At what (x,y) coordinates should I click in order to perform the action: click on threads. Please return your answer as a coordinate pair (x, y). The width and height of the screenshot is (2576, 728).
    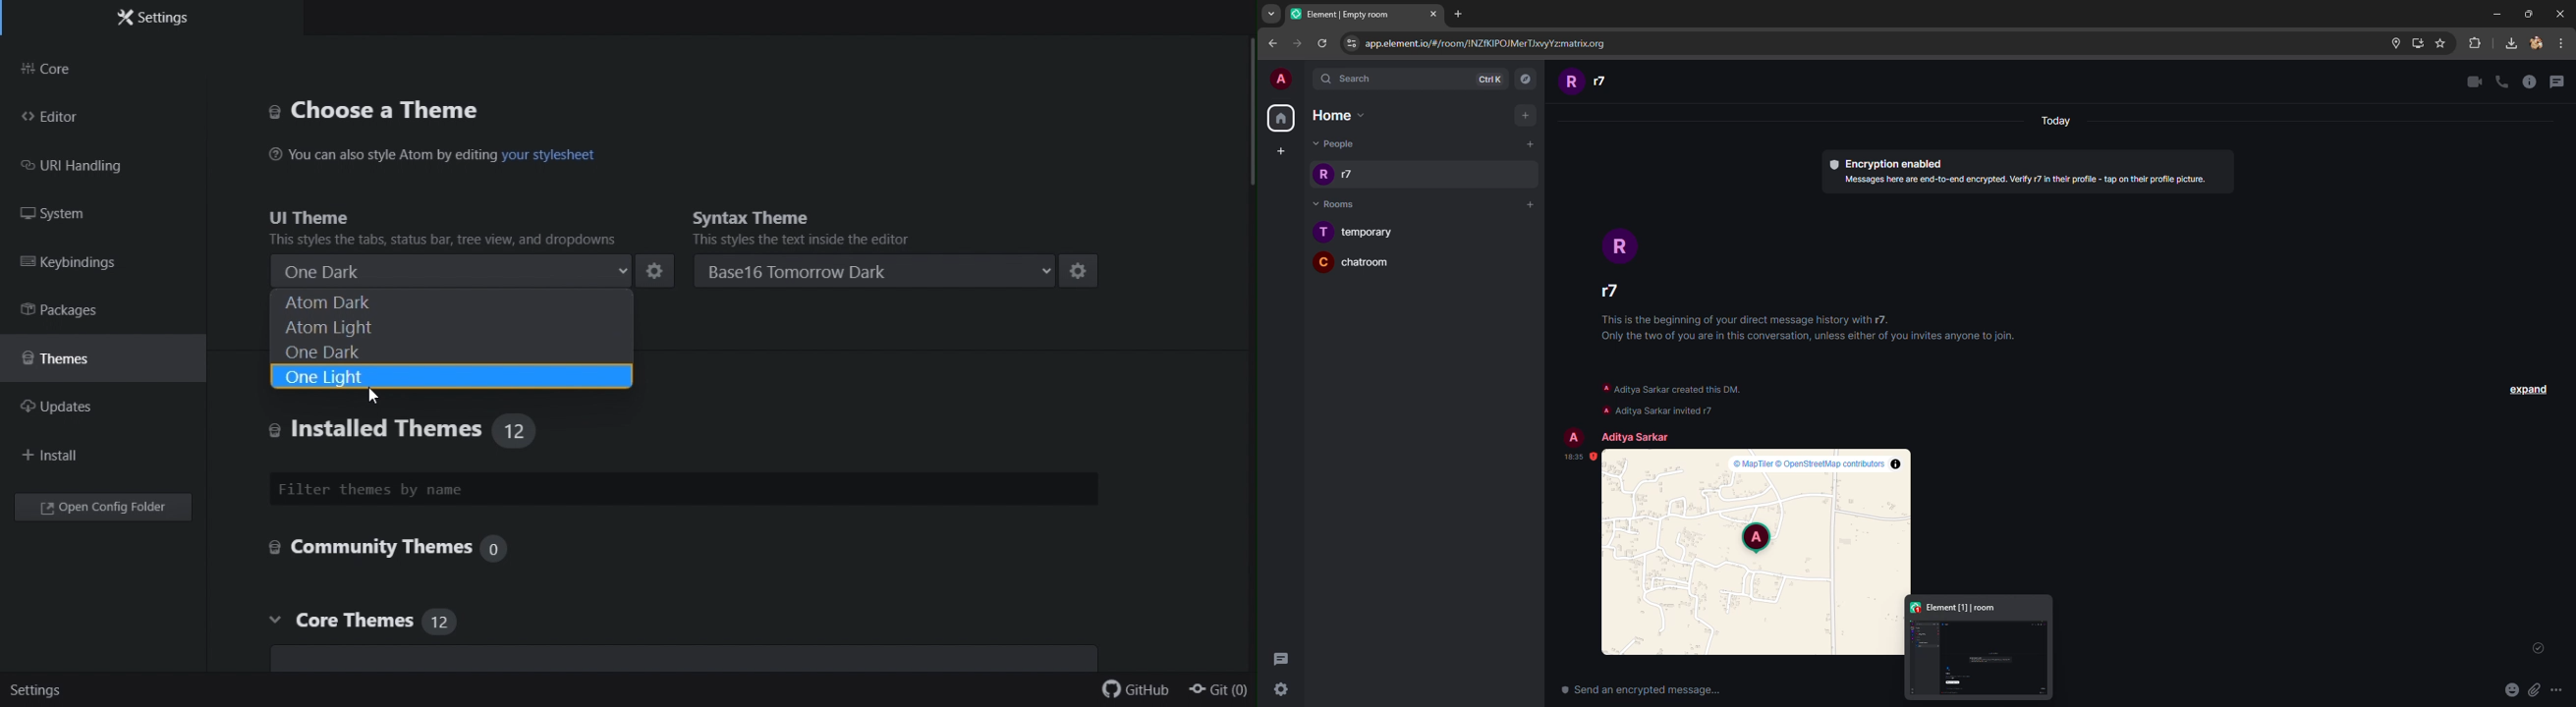
    Looking at the image, I should click on (1289, 660).